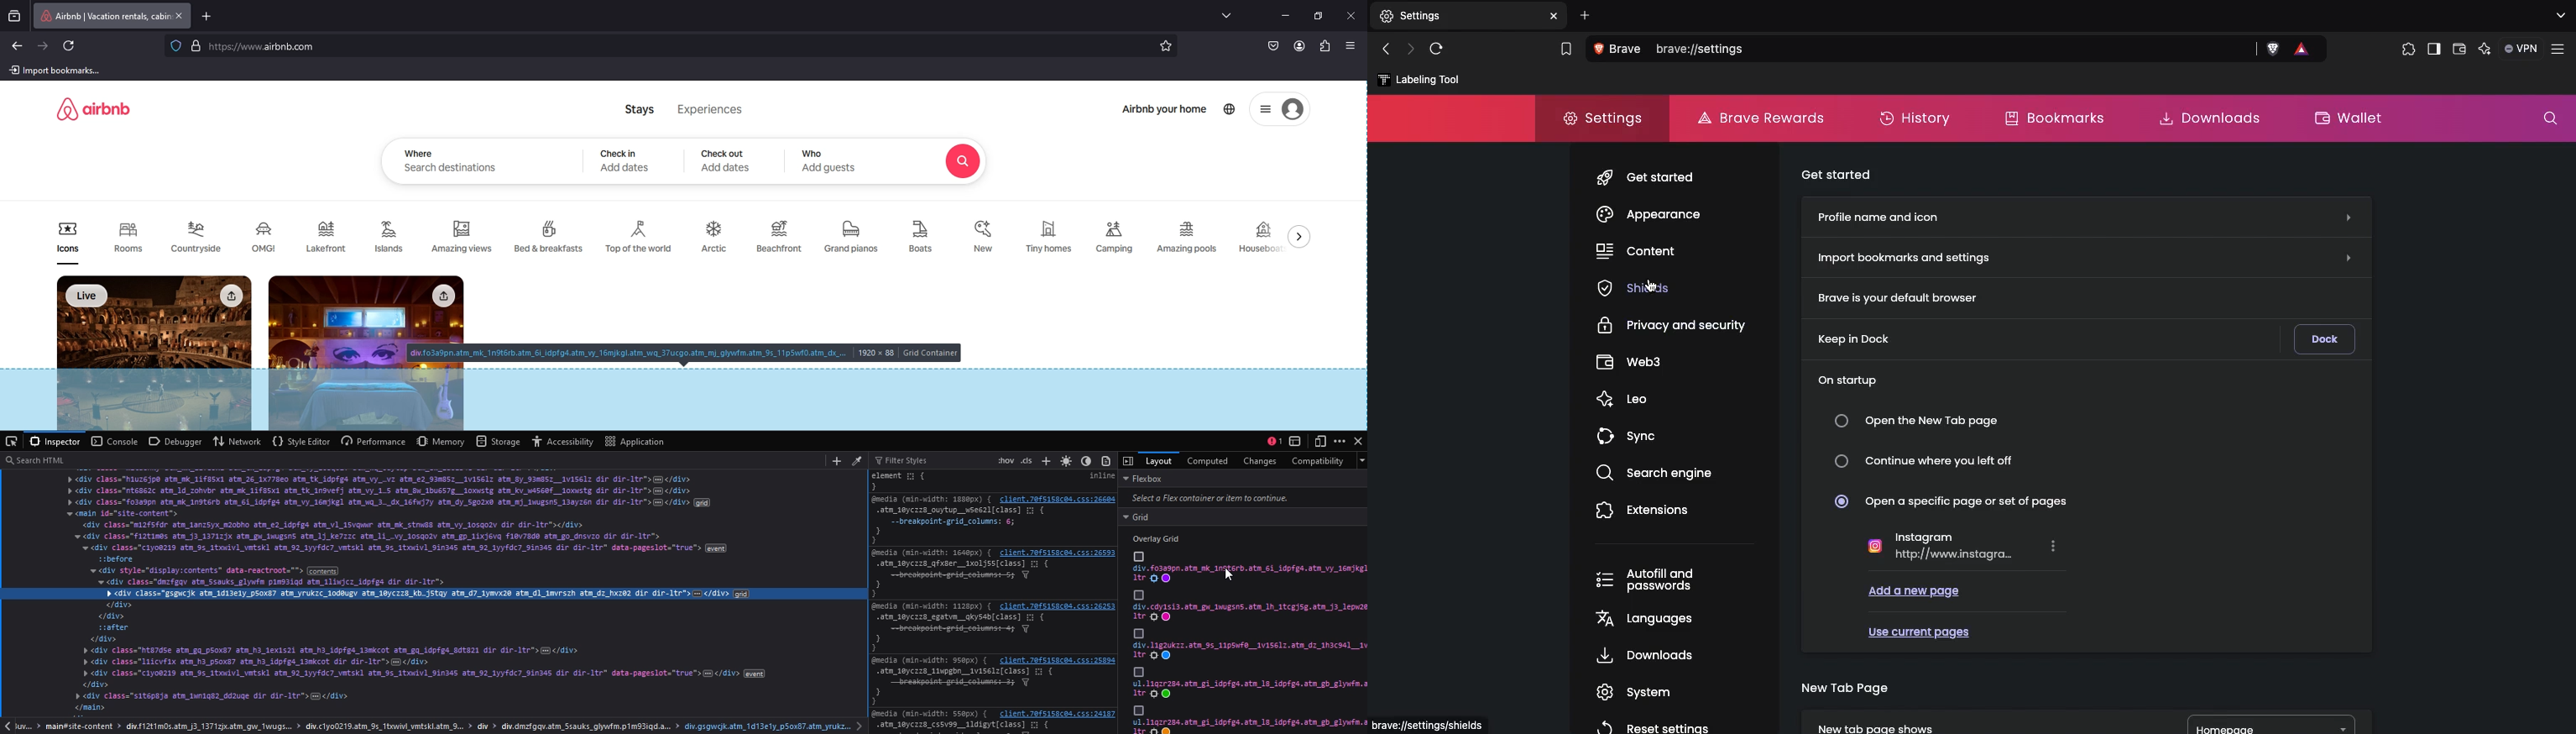 The height and width of the screenshot is (756, 2576). What do you see at coordinates (13, 441) in the screenshot?
I see `pick an element` at bounding box center [13, 441].